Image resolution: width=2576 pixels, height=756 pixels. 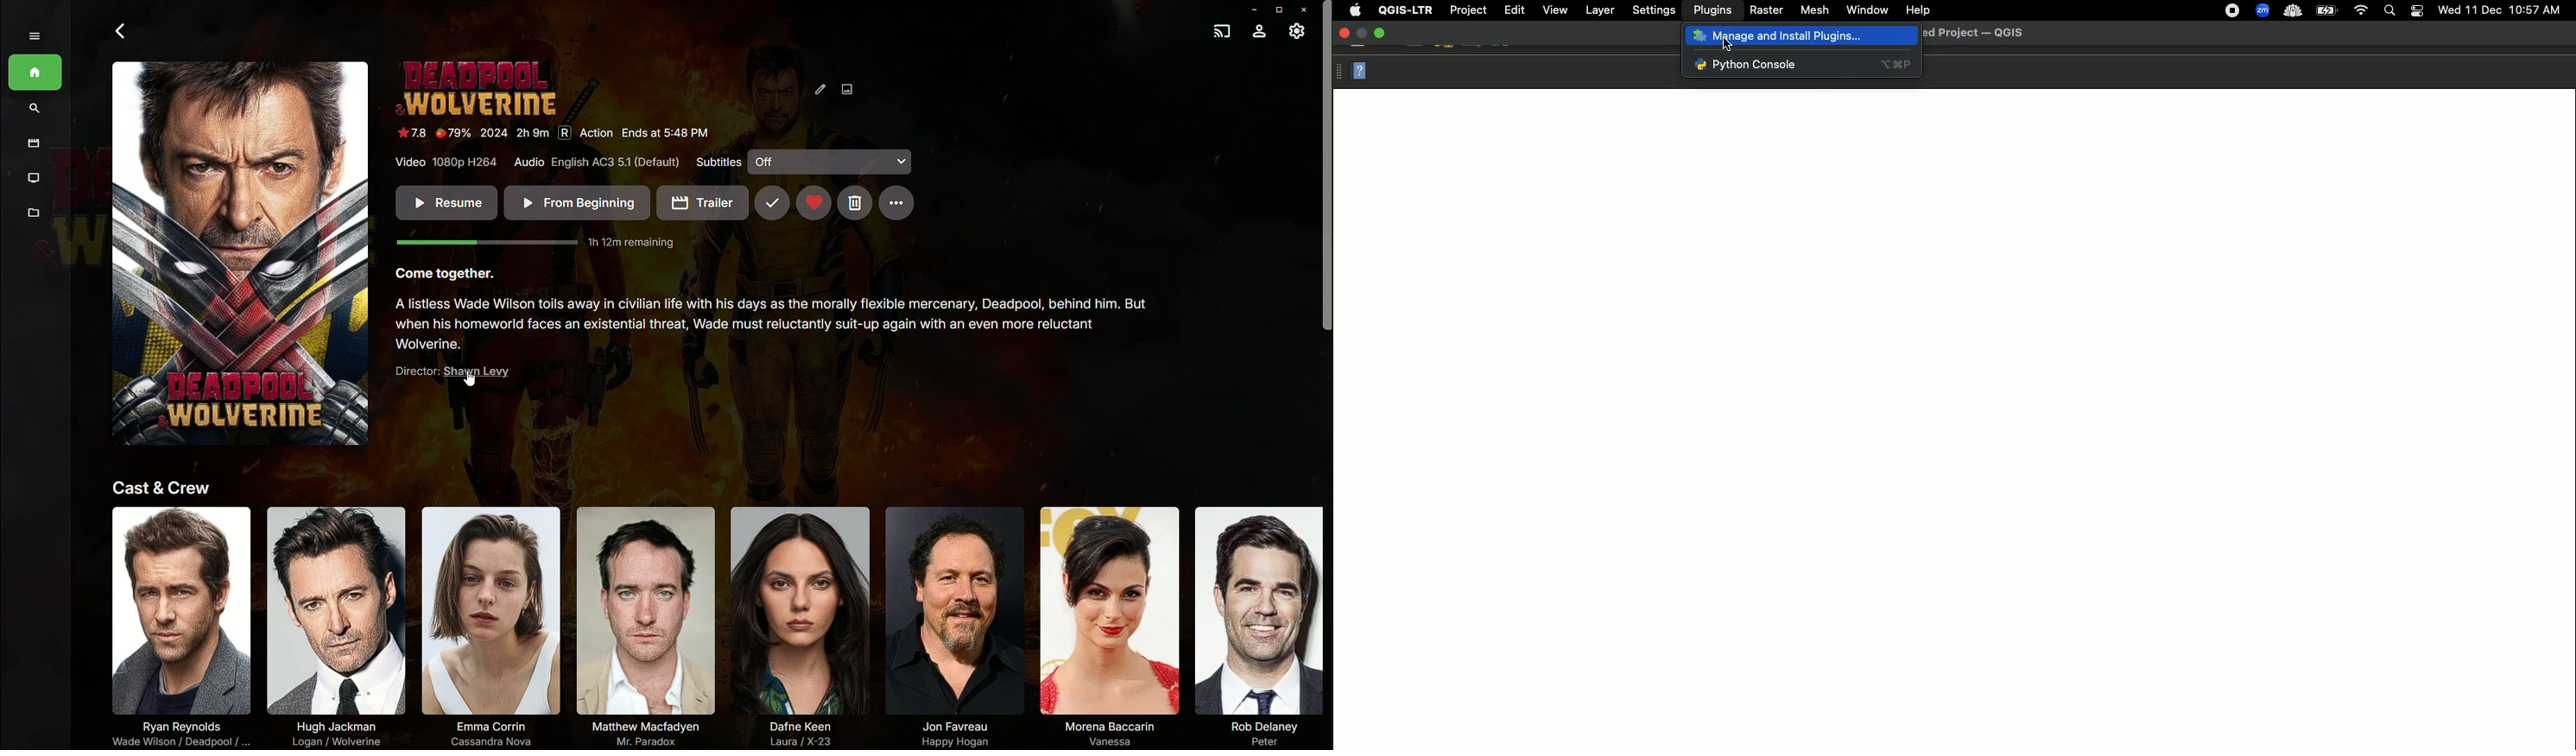 What do you see at coordinates (1251, 8) in the screenshot?
I see `Minimize` at bounding box center [1251, 8].